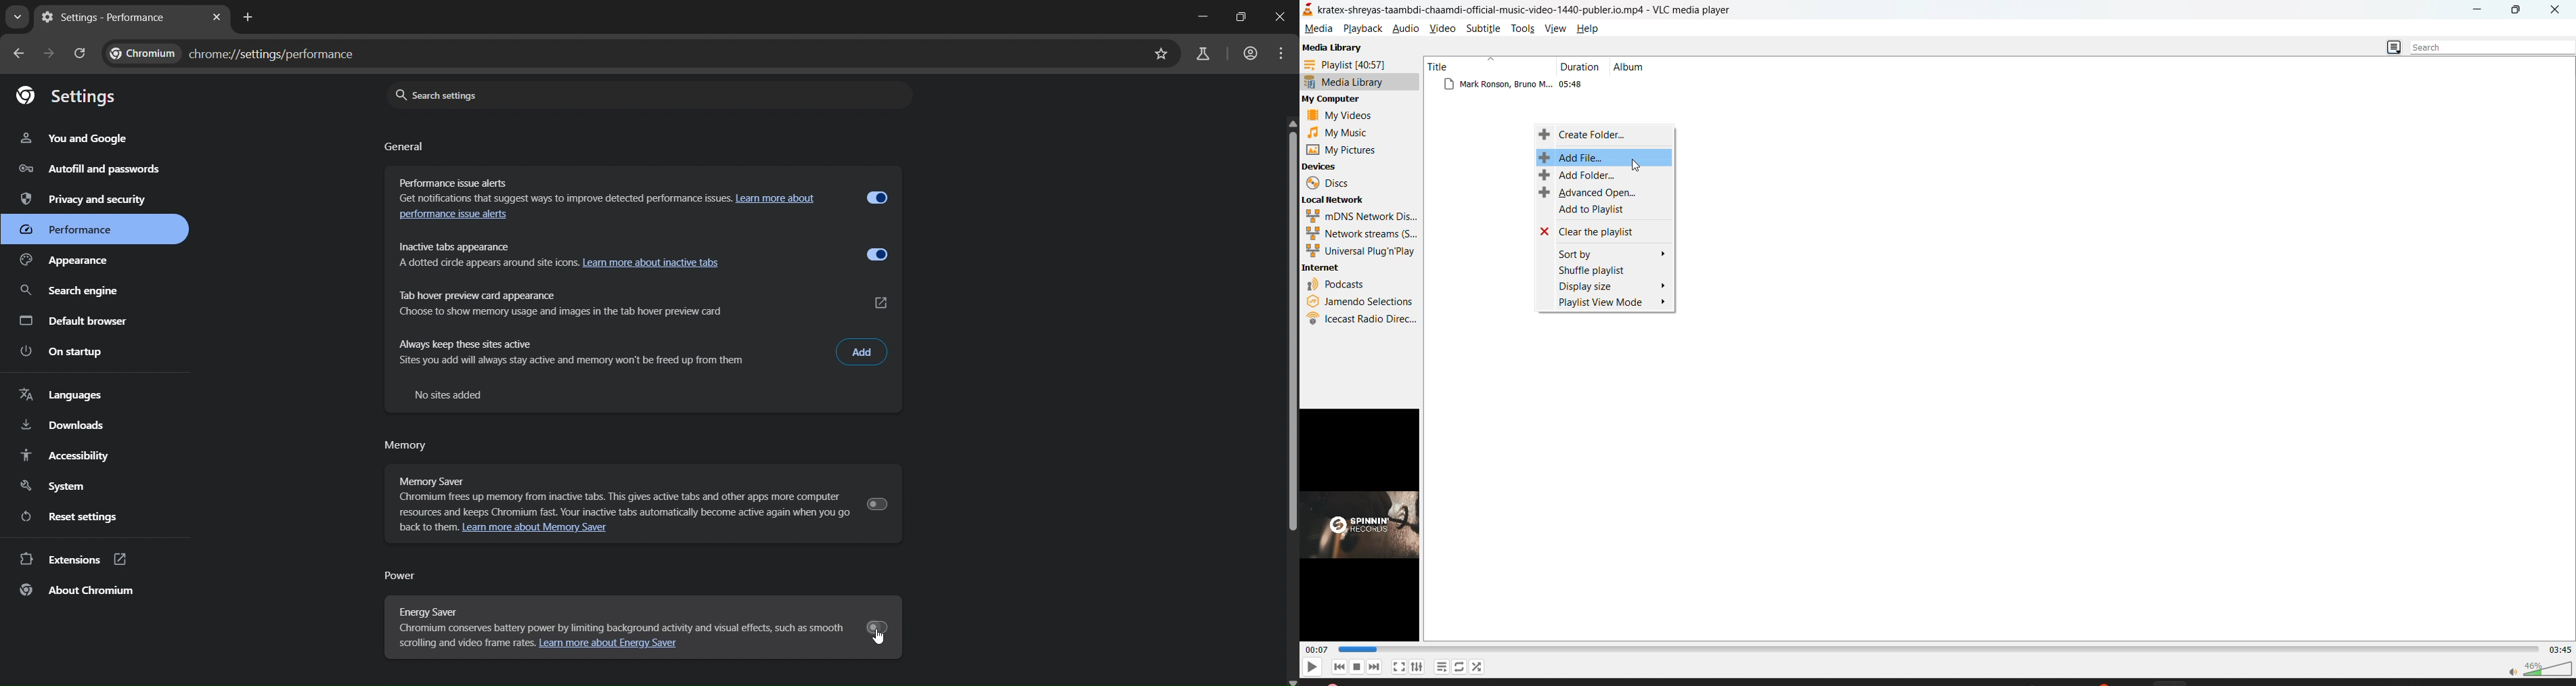 The height and width of the screenshot is (700, 2576). Describe the element at coordinates (862, 351) in the screenshot. I see `add` at that location.